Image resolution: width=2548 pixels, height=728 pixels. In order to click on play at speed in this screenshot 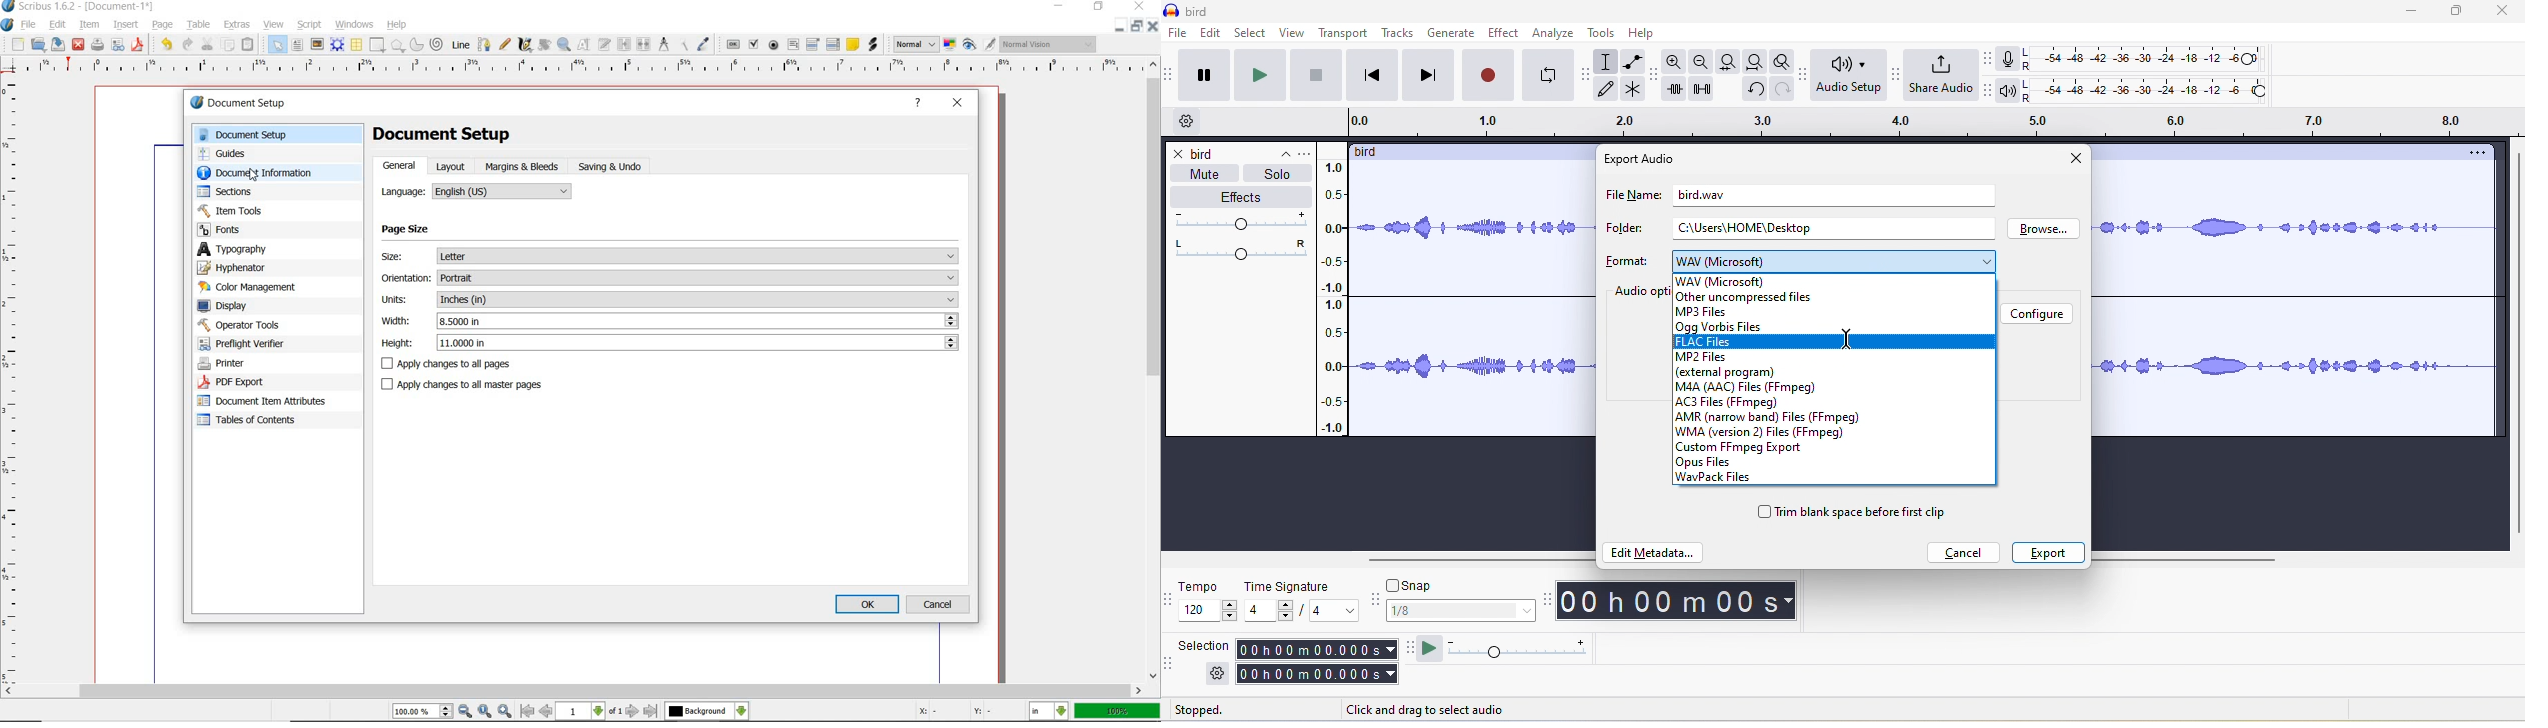, I will do `click(1526, 651)`.